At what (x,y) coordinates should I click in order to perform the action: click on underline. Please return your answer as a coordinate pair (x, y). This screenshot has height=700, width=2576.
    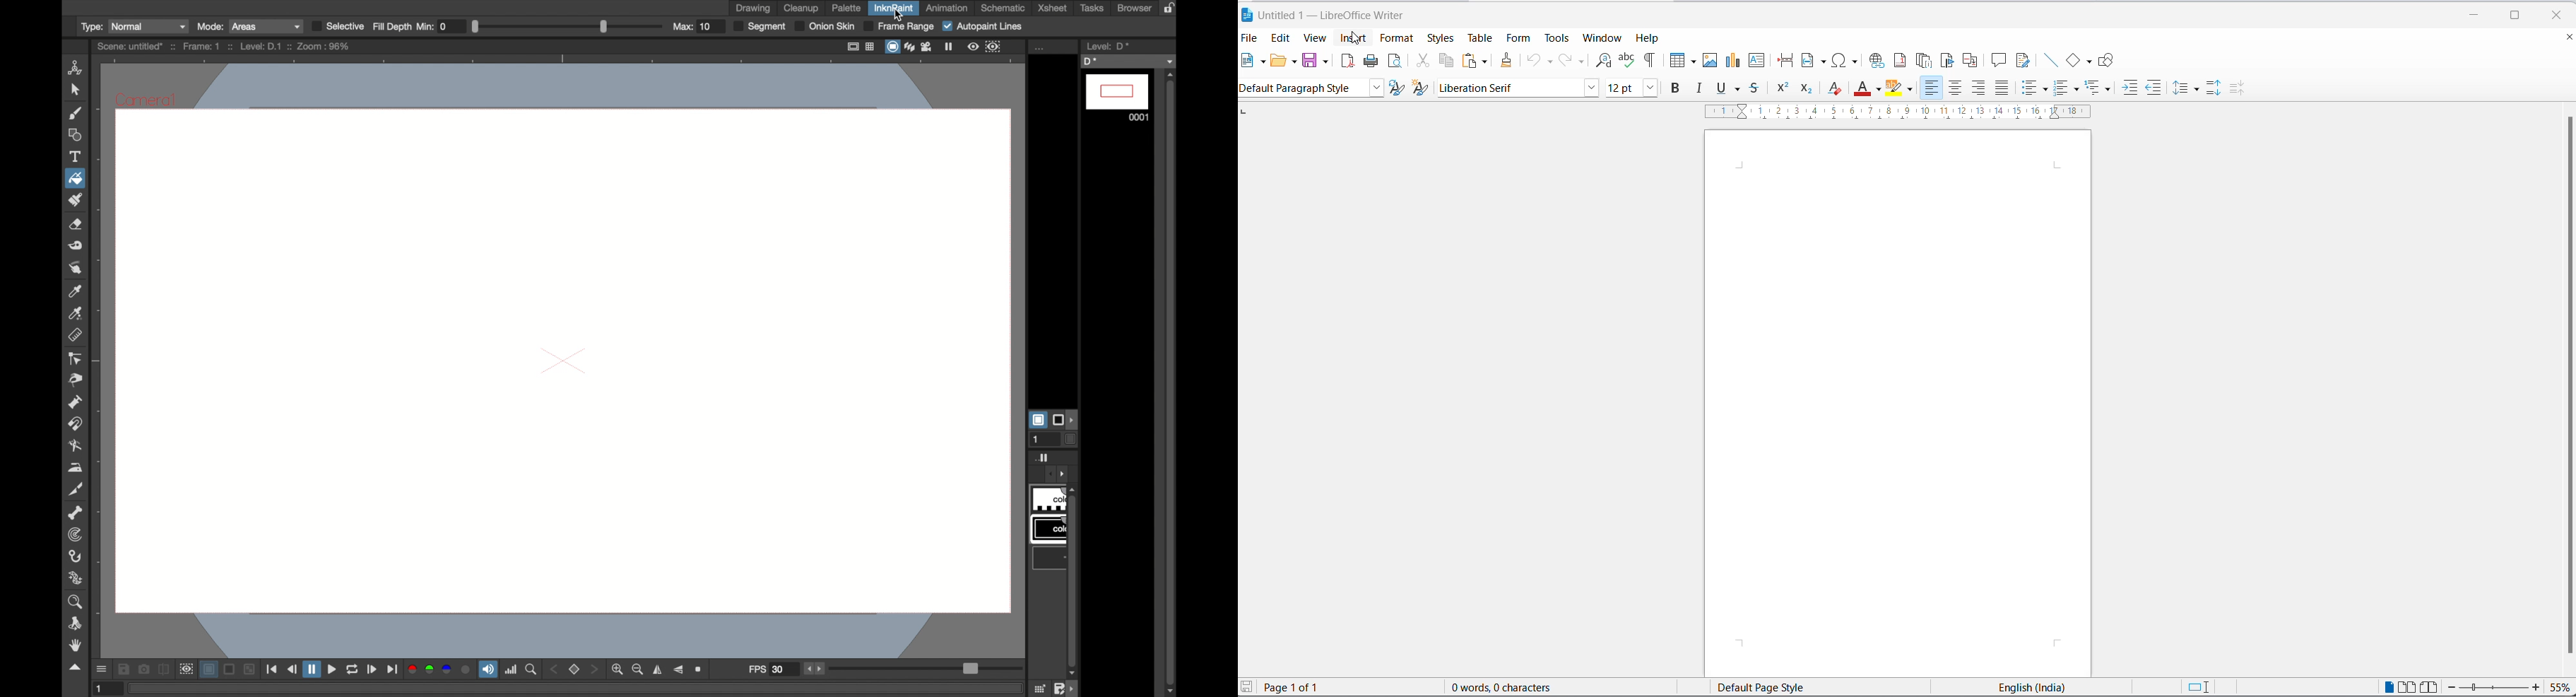
    Looking at the image, I should click on (1720, 88).